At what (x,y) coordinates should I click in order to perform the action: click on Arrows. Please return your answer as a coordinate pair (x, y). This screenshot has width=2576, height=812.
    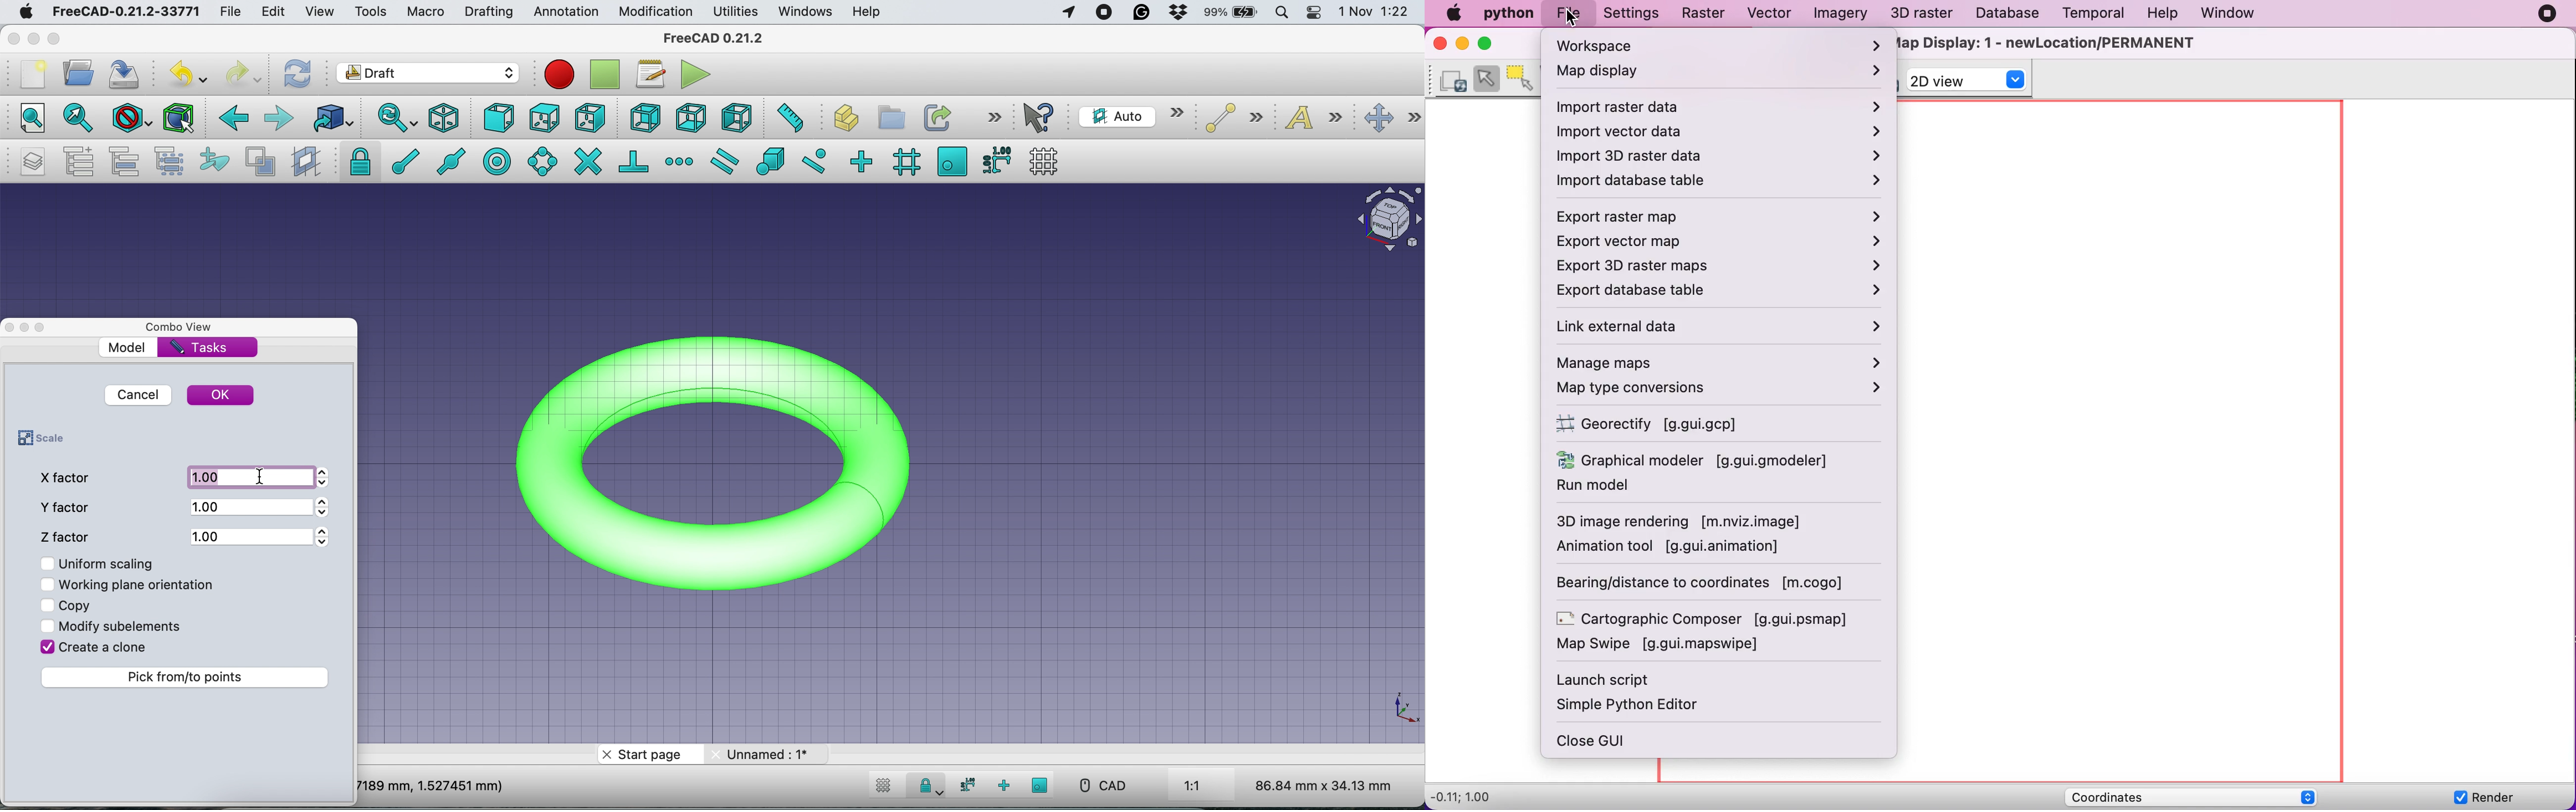
    Looking at the image, I should click on (323, 536).